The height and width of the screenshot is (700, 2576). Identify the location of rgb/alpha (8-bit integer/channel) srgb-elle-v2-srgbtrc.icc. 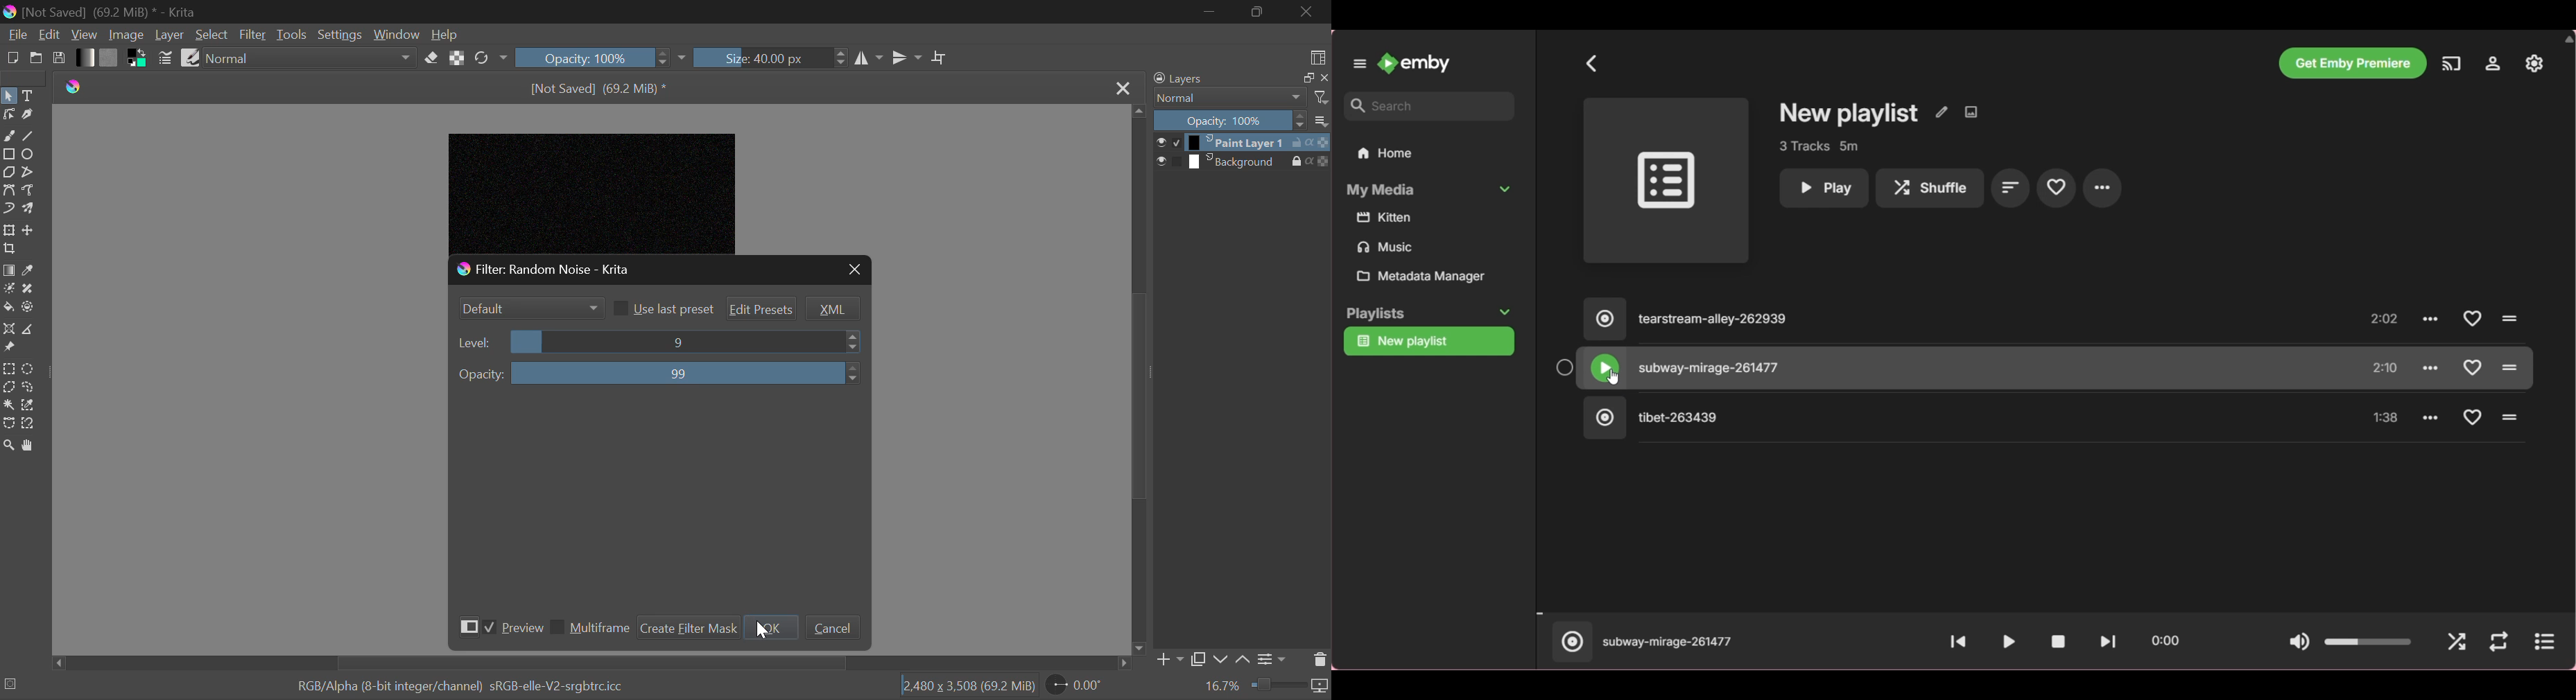
(467, 688).